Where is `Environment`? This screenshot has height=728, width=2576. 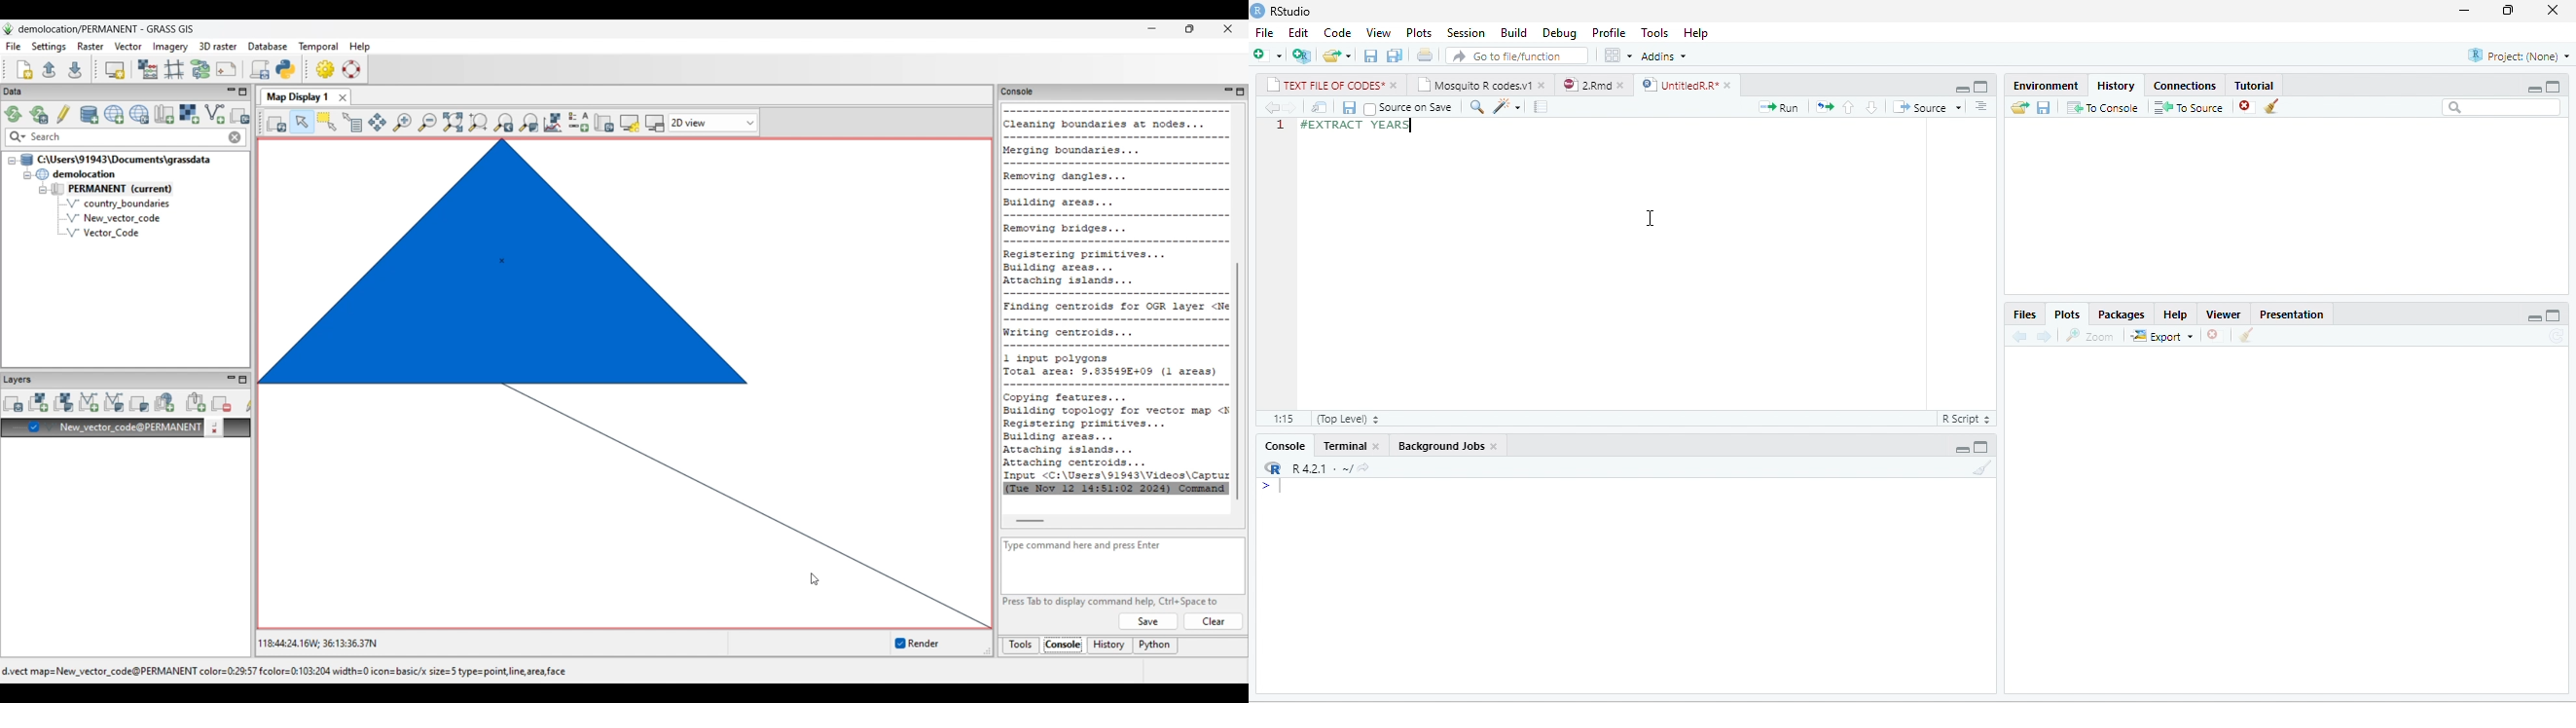
Environment is located at coordinates (2047, 86).